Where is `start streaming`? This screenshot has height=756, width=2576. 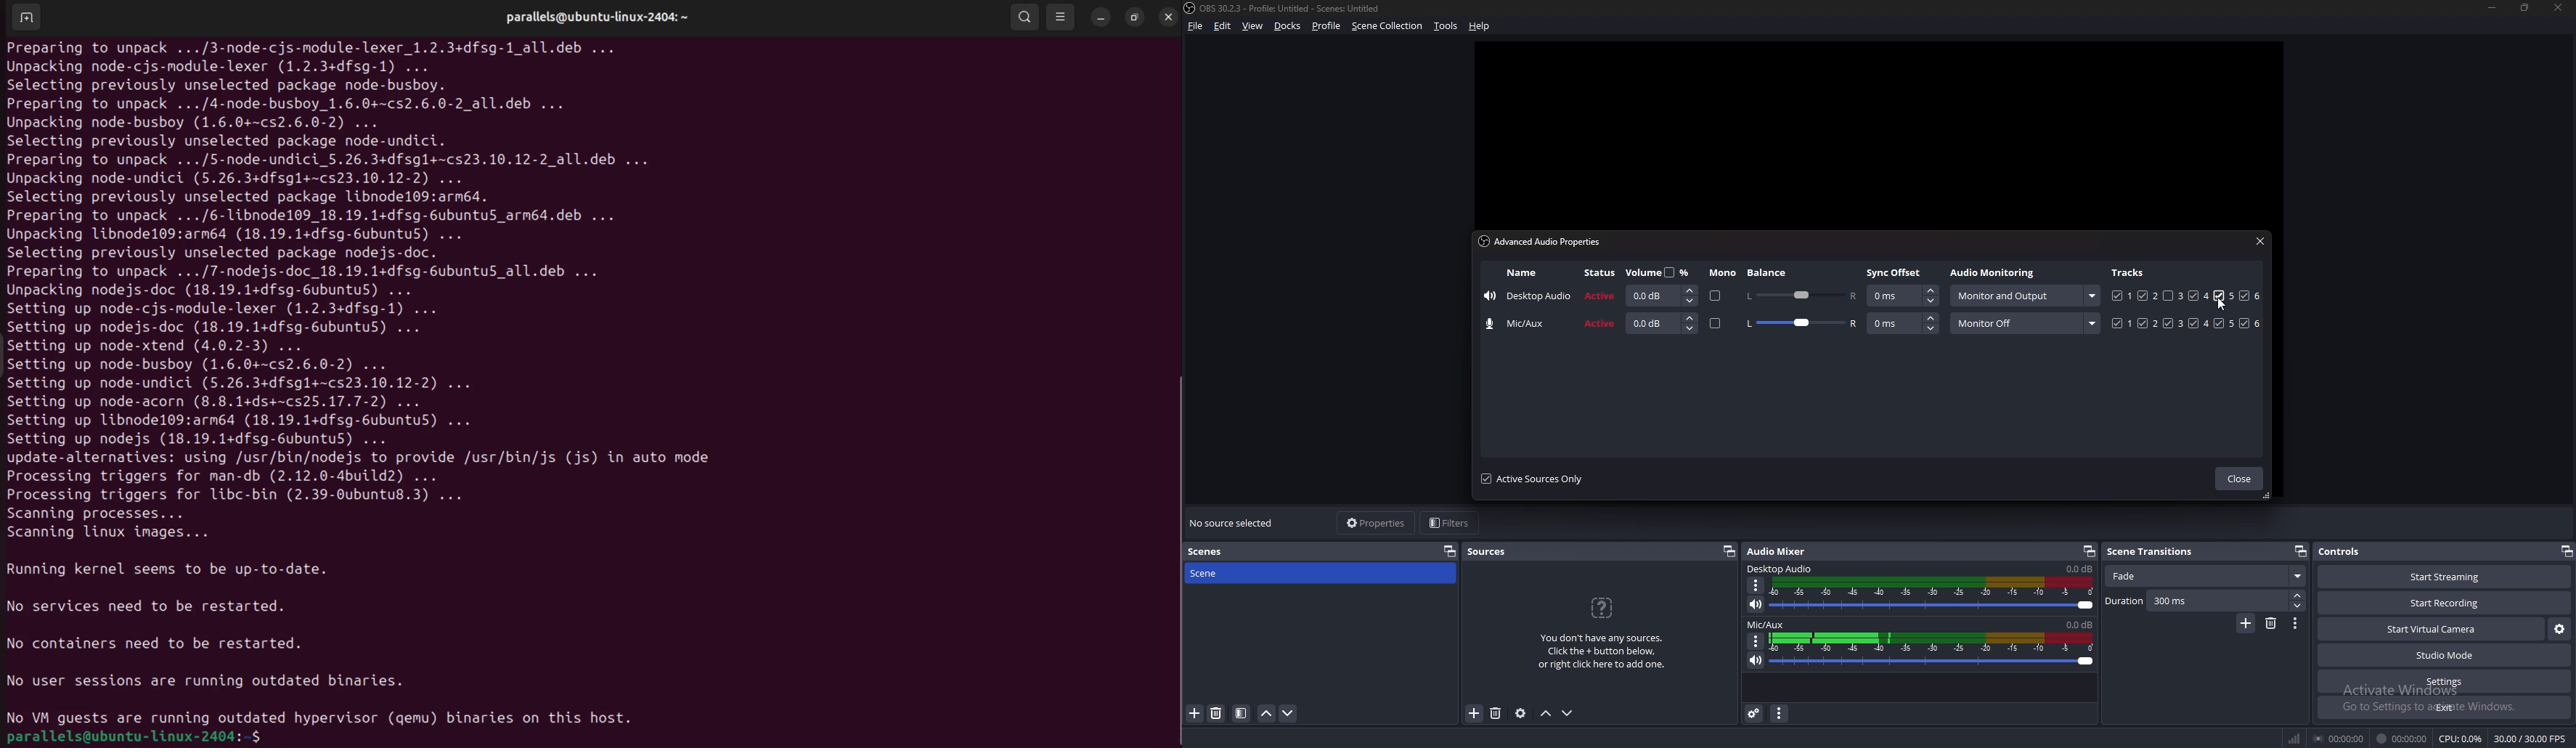
start streaming is located at coordinates (2436, 577).